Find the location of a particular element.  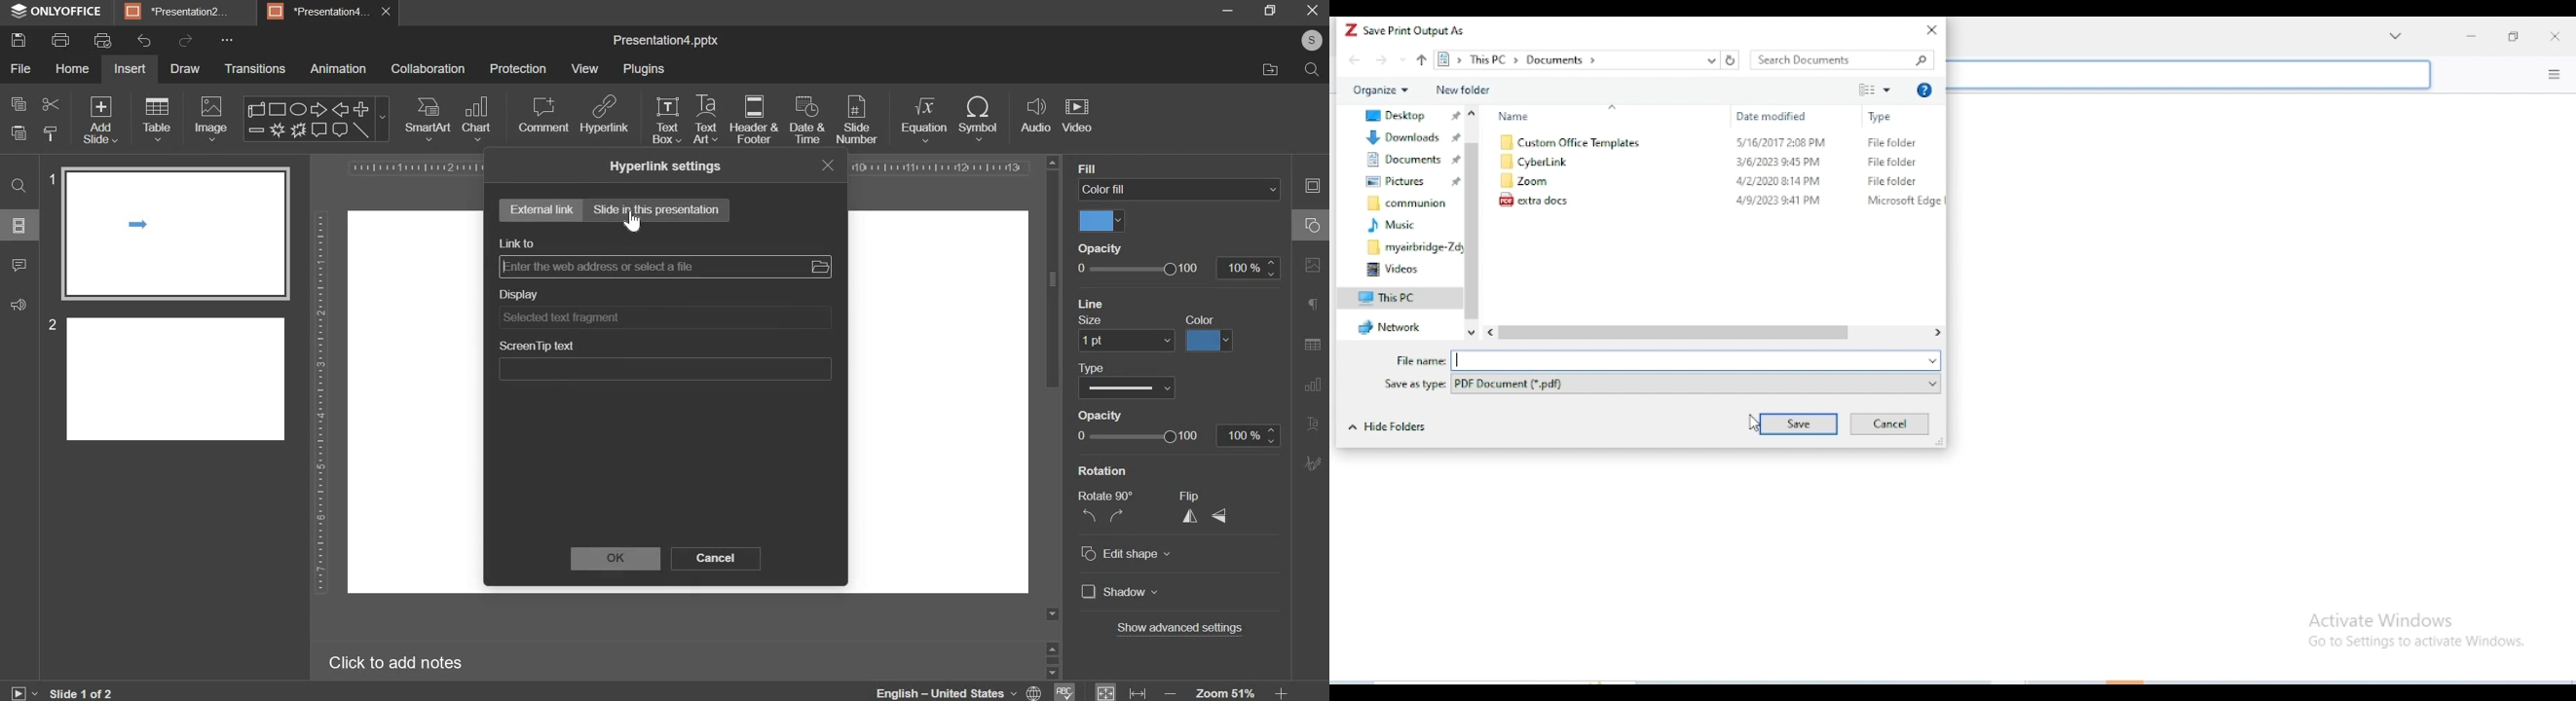

 is located at coordinates (1119, 340).